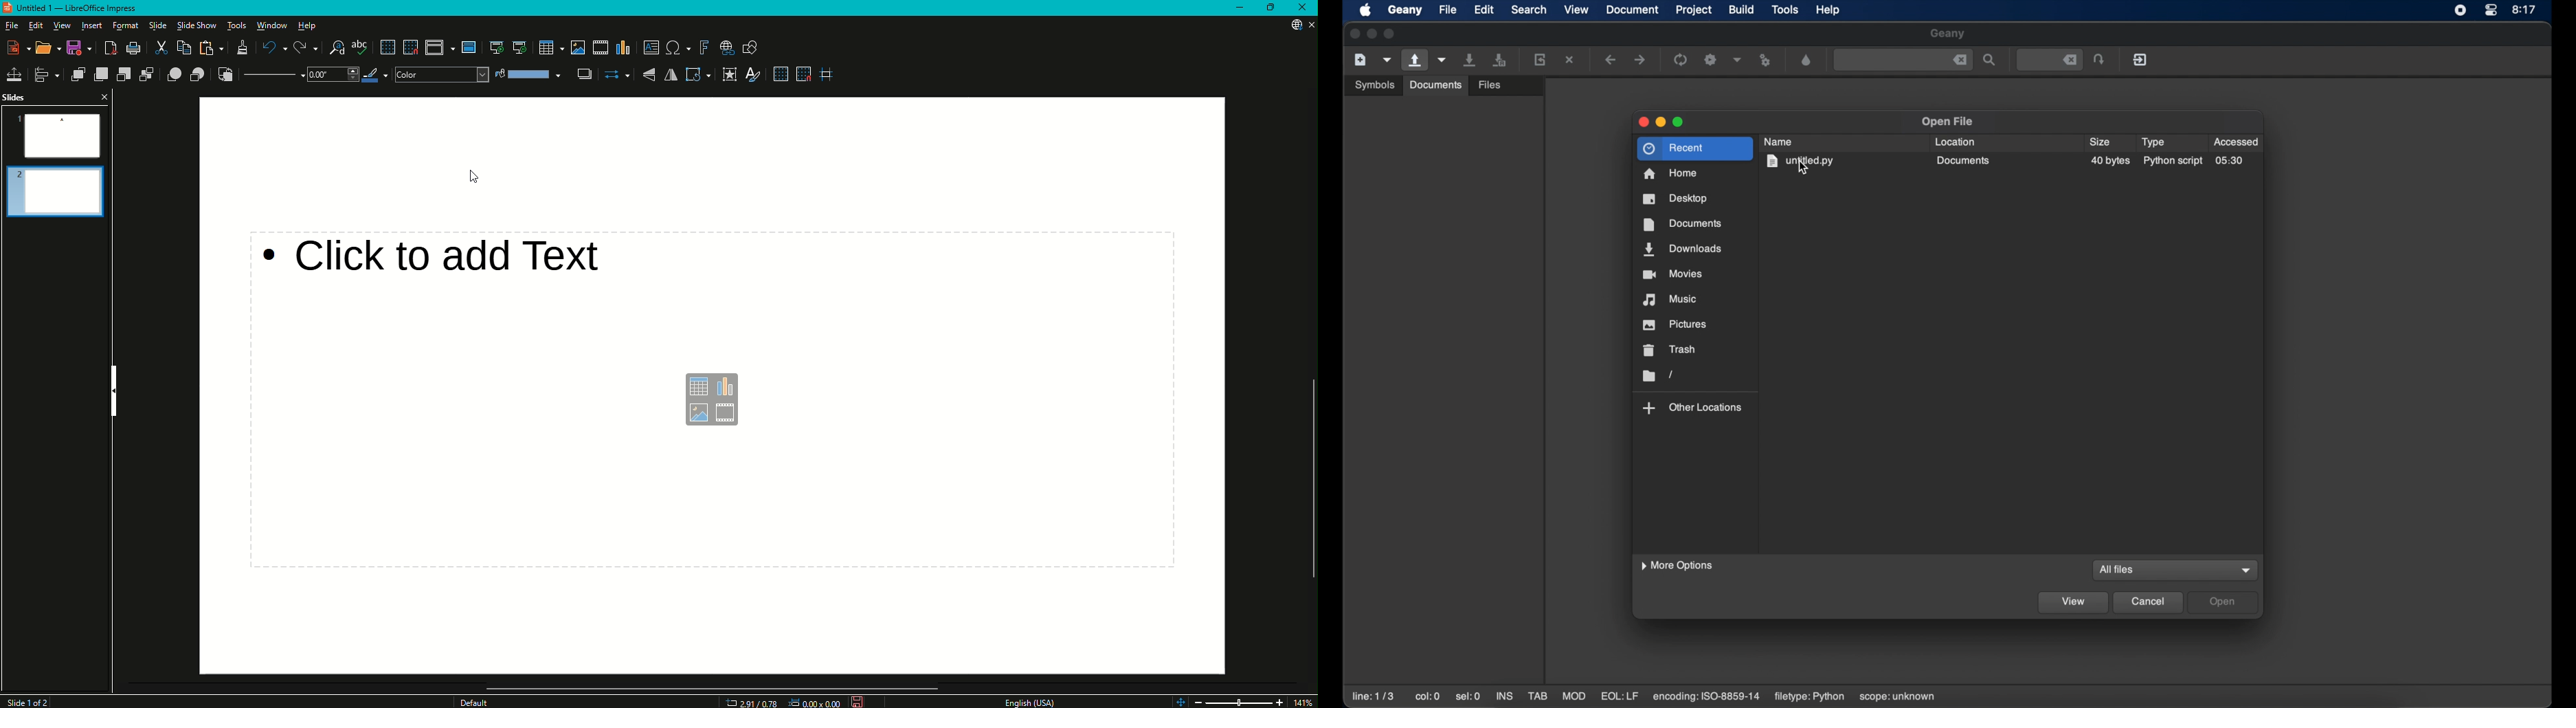 This screenshot has width=2576, height=728. What do you see at coordinates (272, 76) in the screenshot?
I see `Line Style` at bounding box center [272, 76].